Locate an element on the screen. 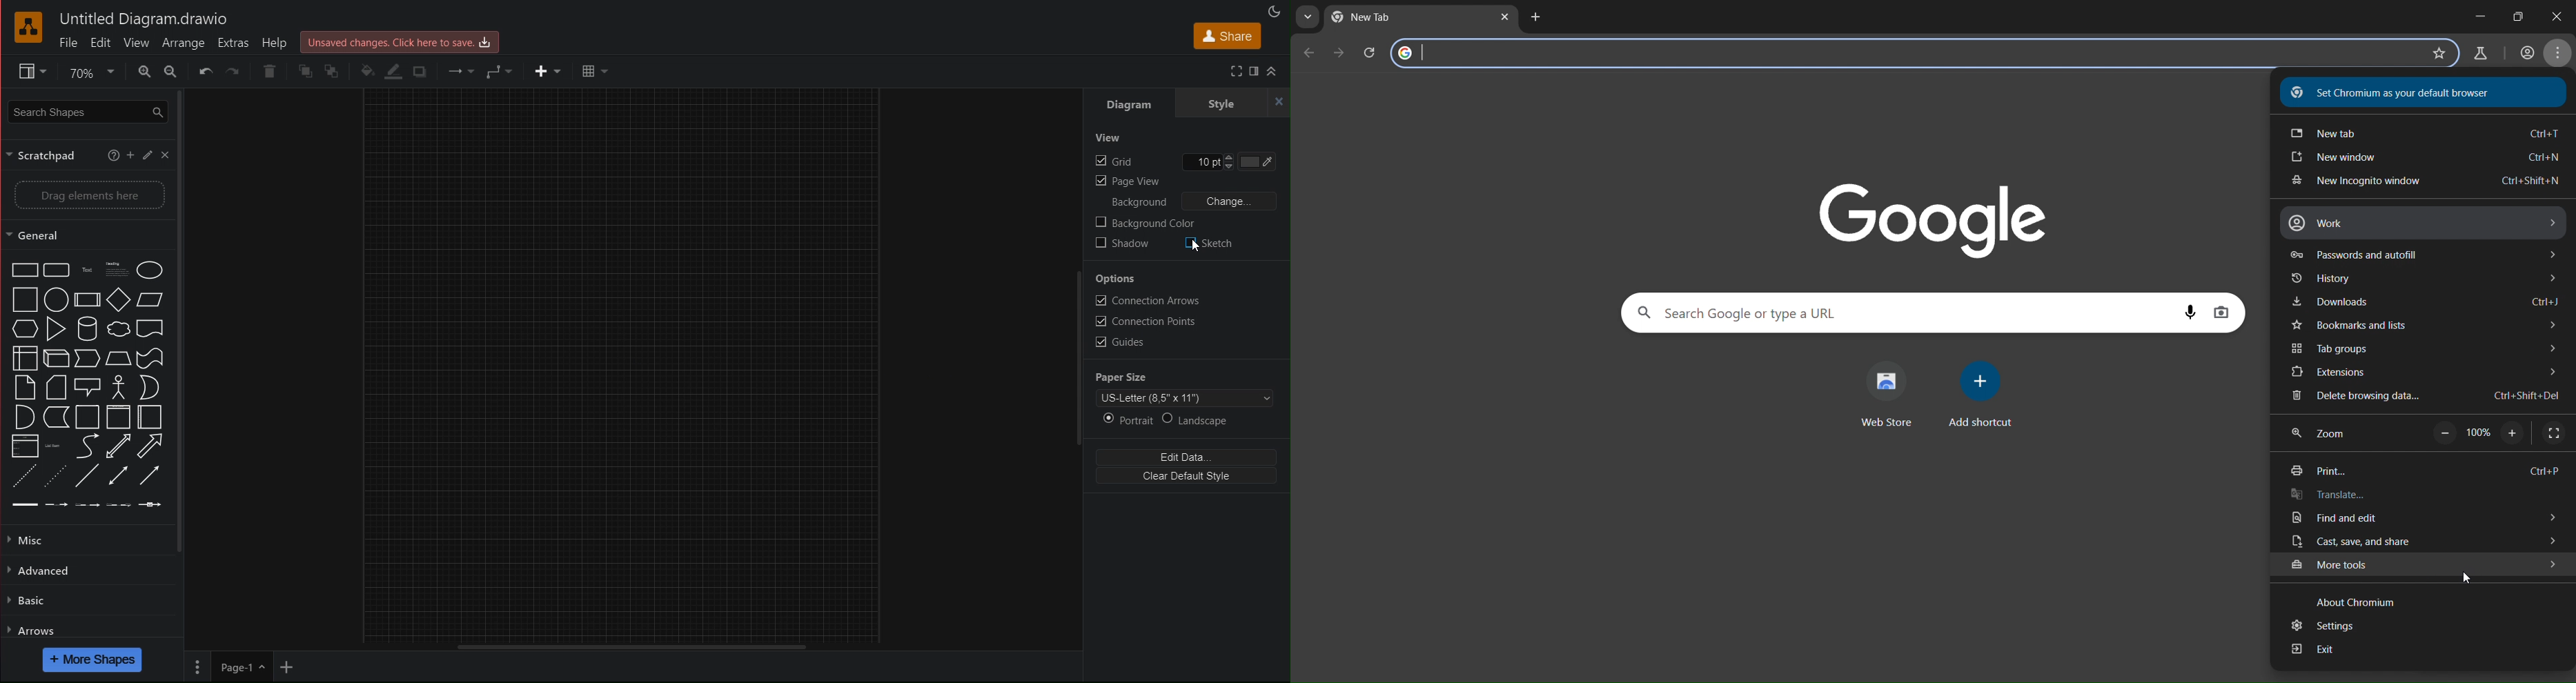  callout is located at coordinates (87, 387).